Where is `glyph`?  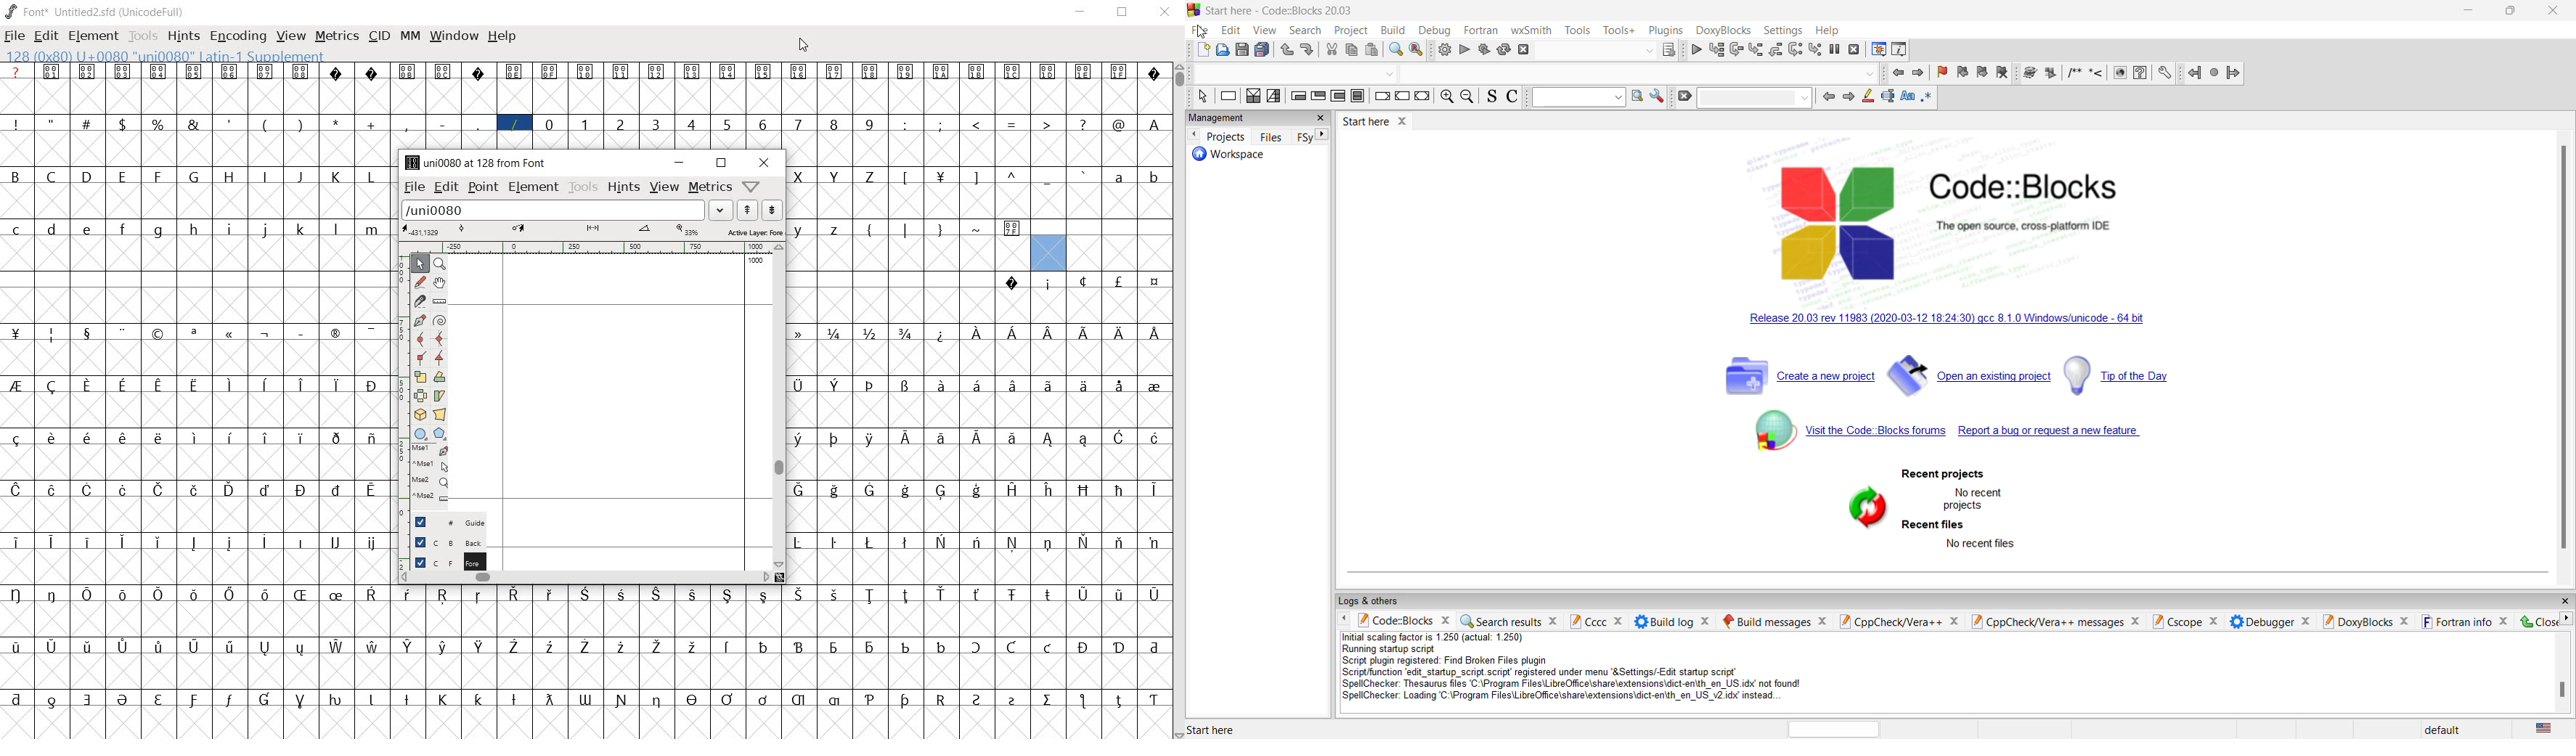
glyph is located at coordinates (52, 702).